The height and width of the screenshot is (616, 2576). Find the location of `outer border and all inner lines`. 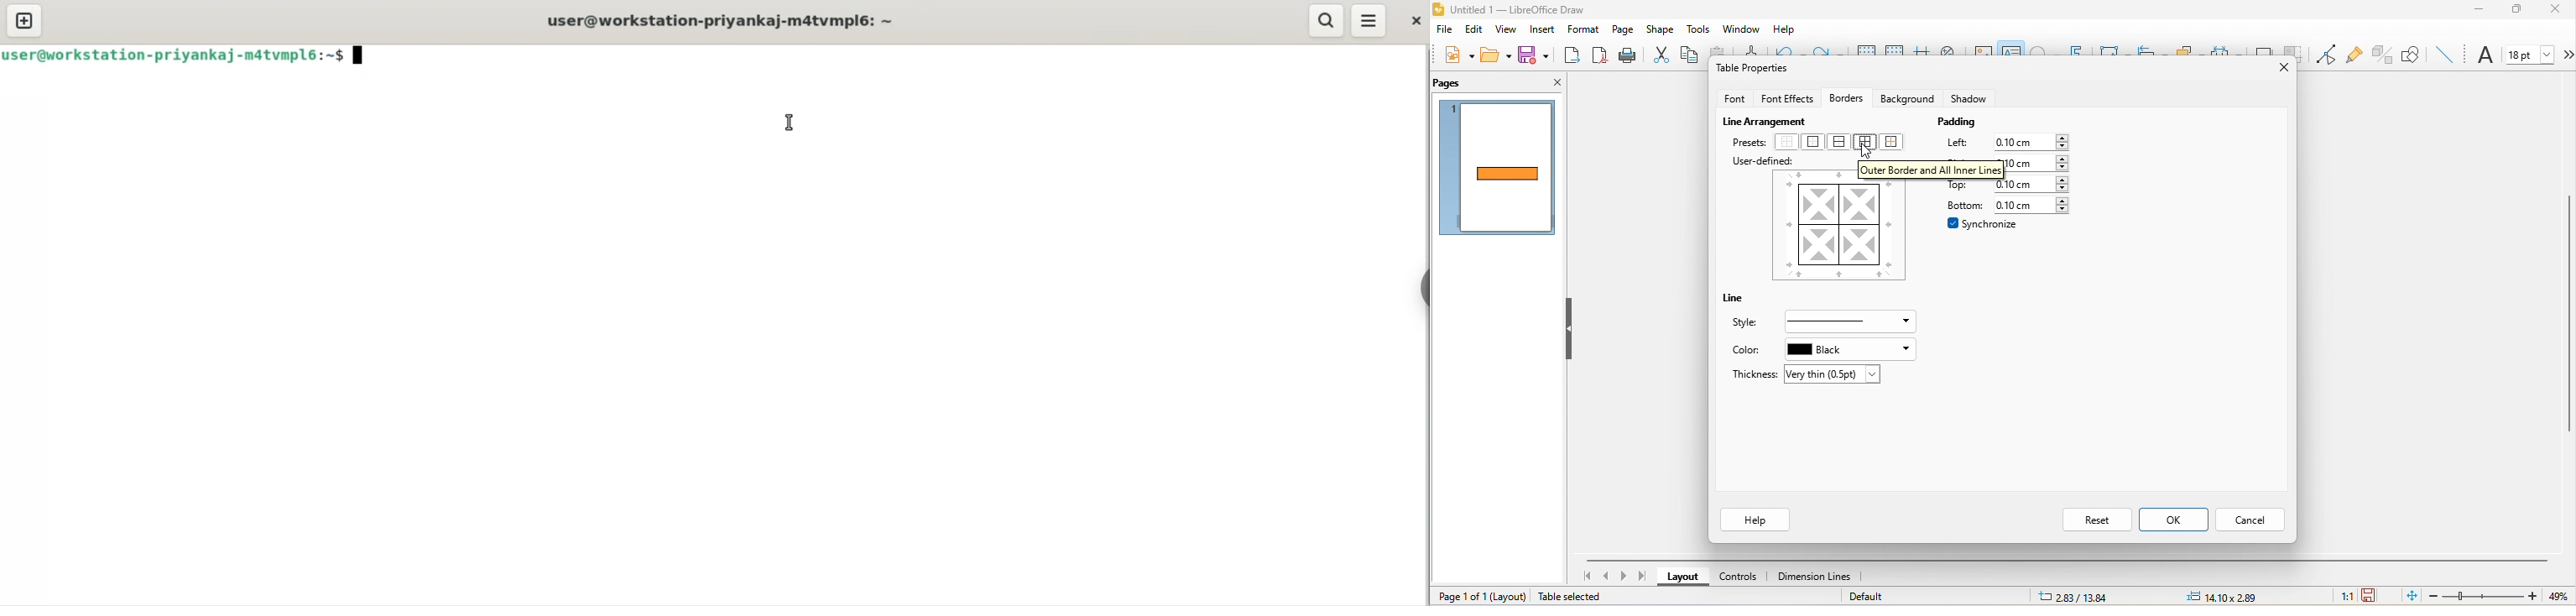

outer border and all inner lines is located at coordinates (1930, 170).